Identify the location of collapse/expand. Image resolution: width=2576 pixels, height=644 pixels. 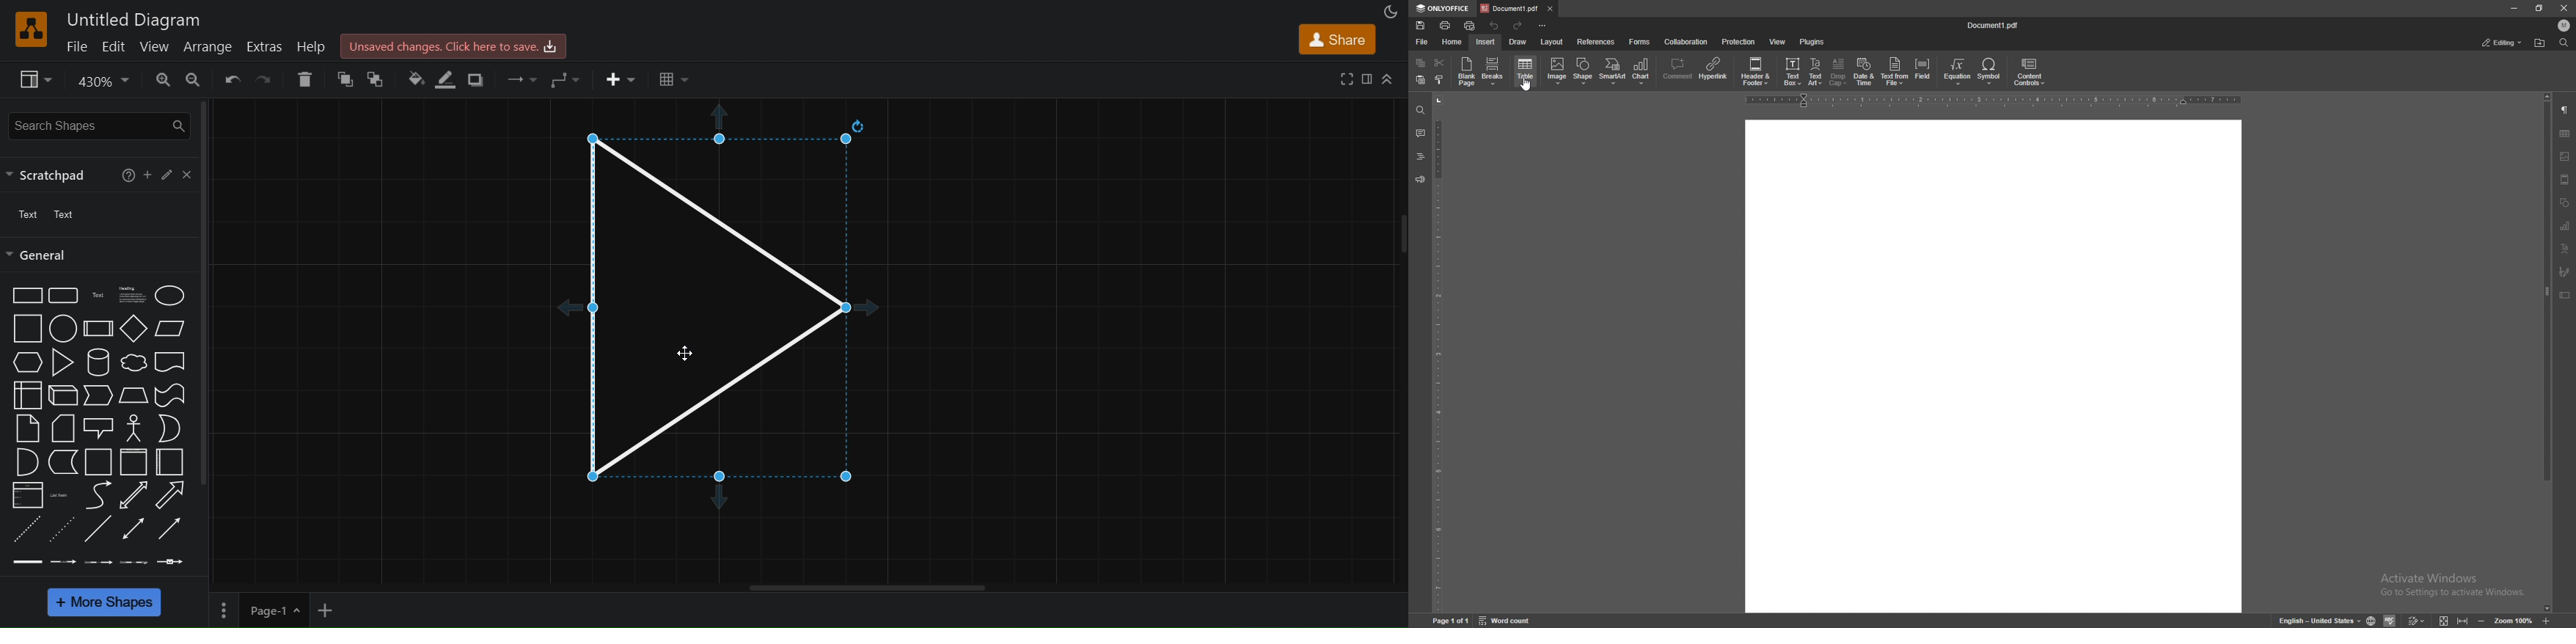
(1389, 81).